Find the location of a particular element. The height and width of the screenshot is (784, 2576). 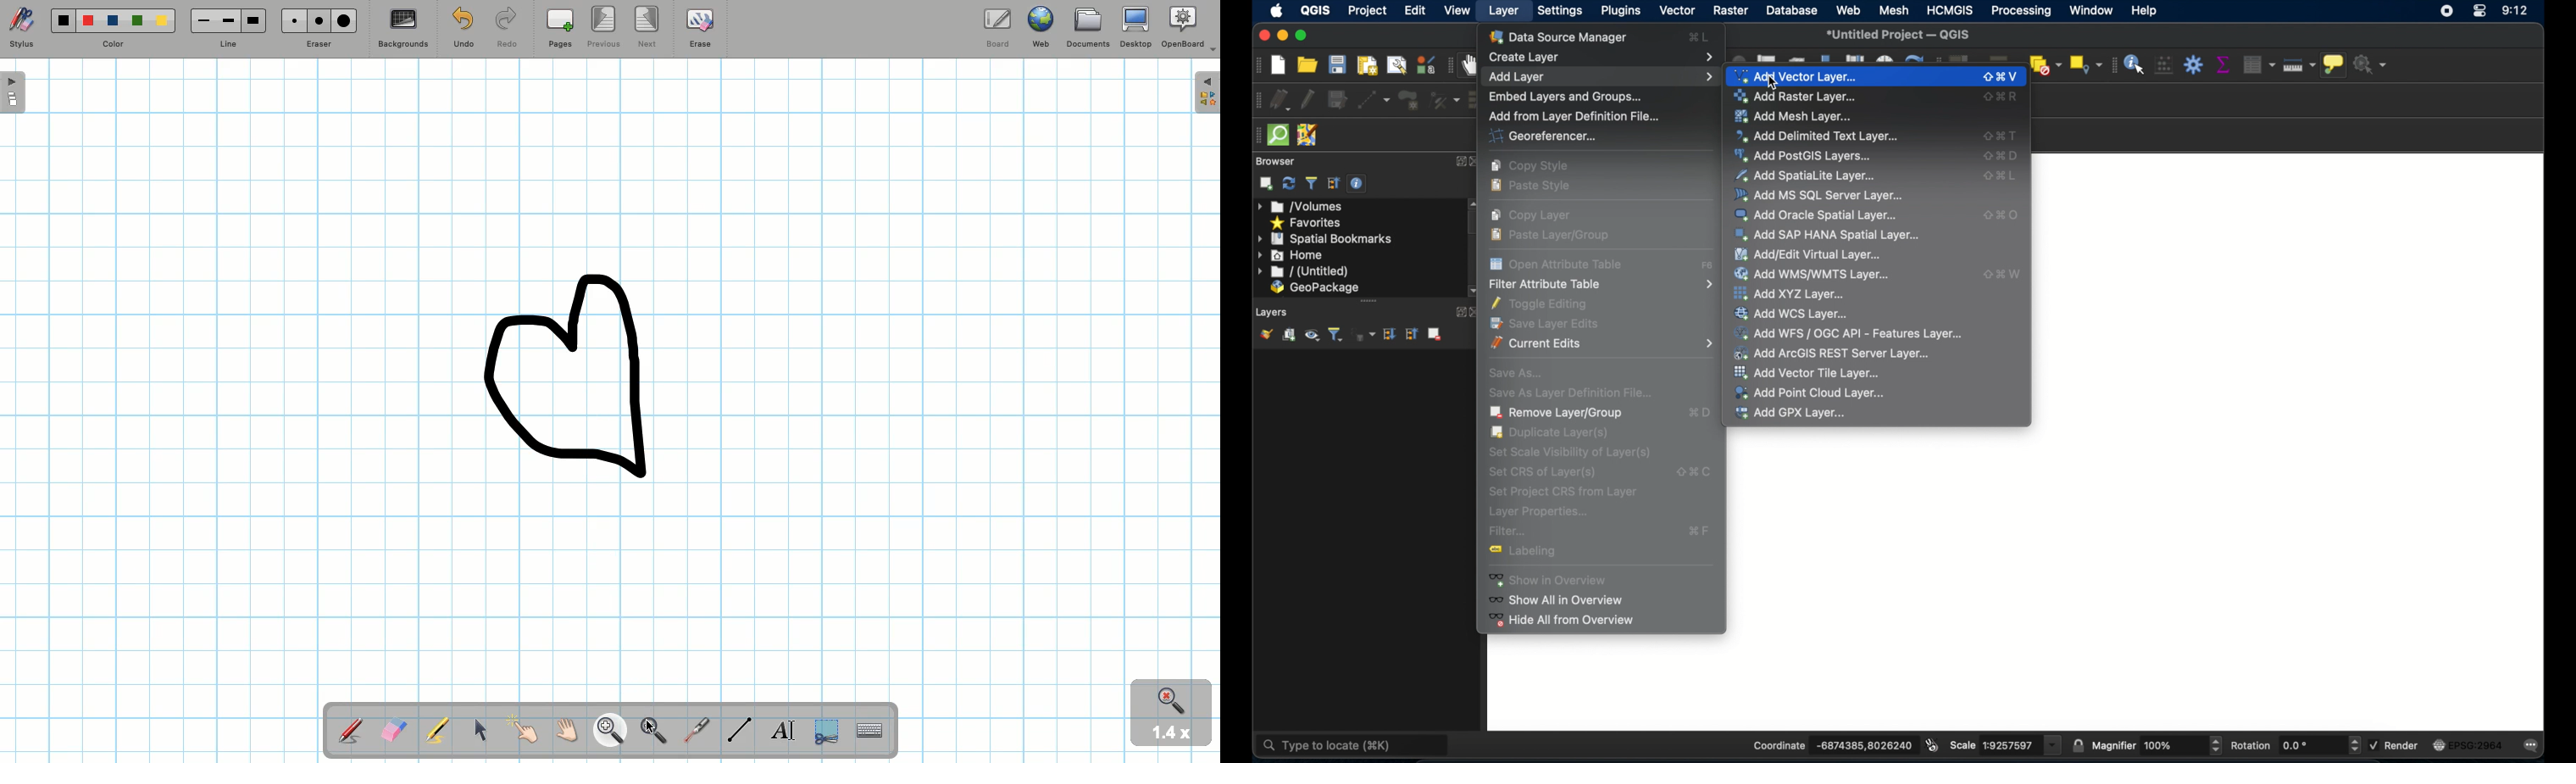

Redo is located at coordinates (504, 29).